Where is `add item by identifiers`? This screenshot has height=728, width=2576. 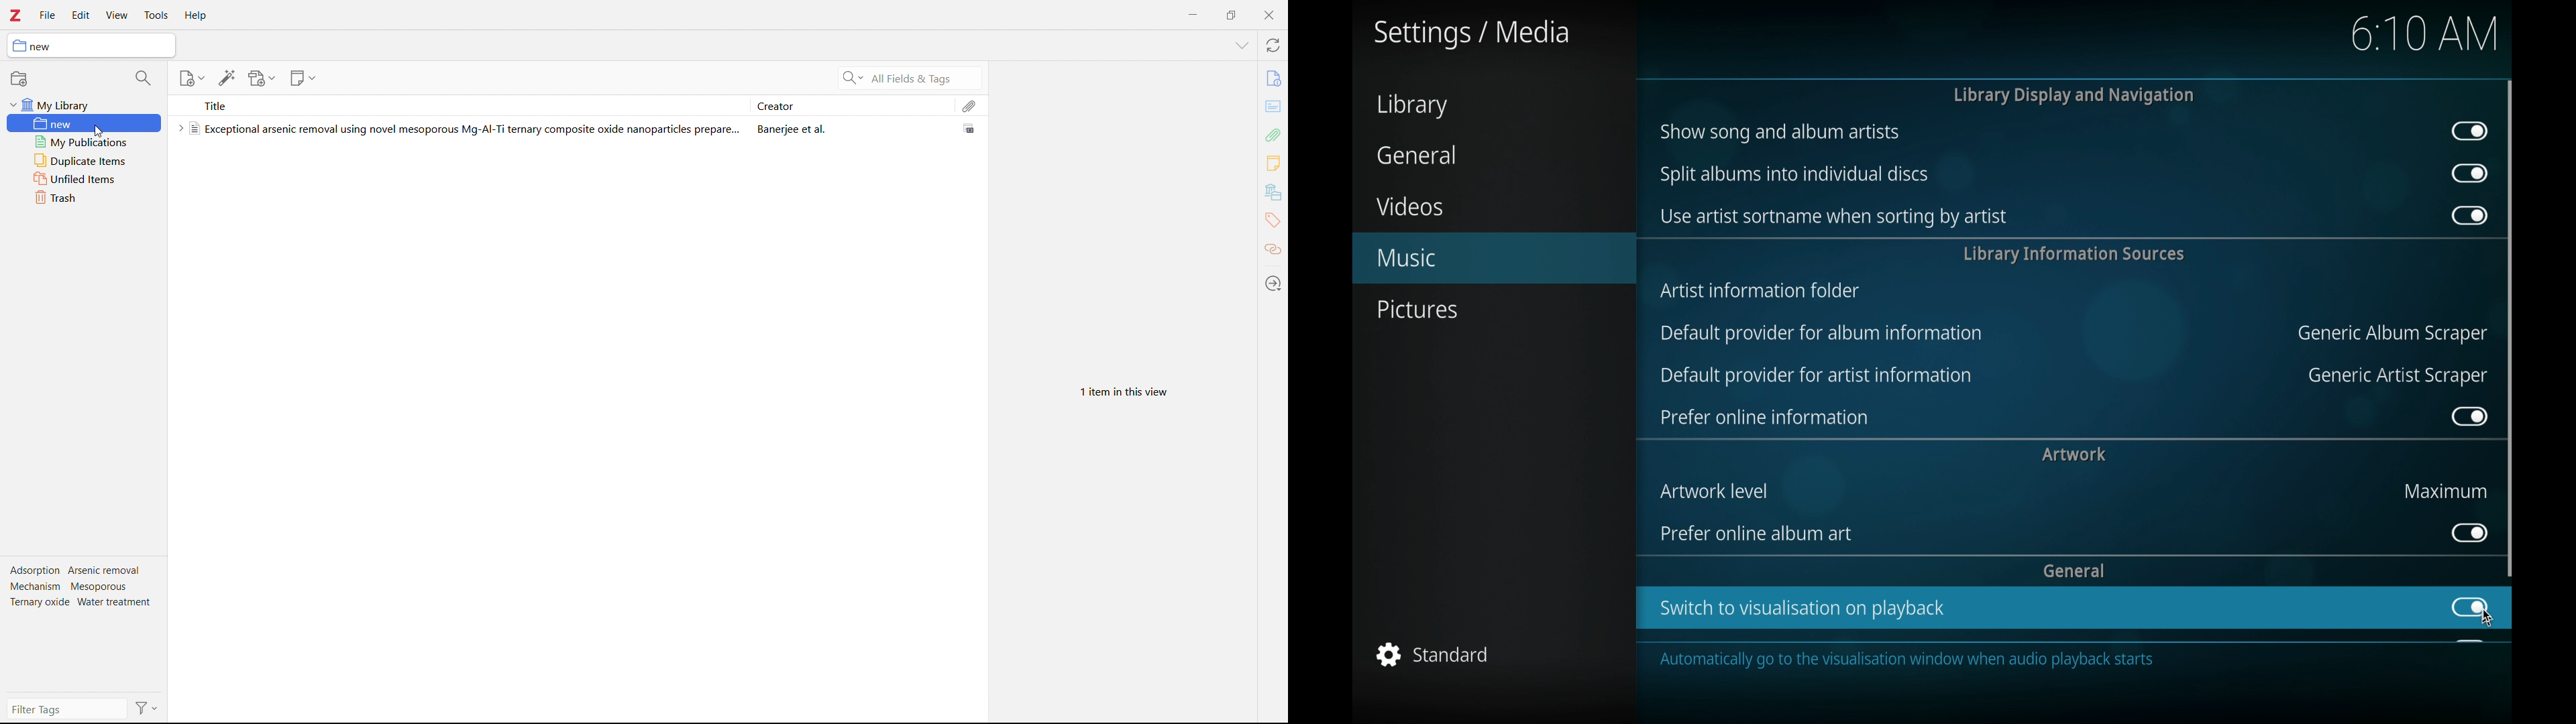 add item by identifiers is located at coordinates (227, 77).